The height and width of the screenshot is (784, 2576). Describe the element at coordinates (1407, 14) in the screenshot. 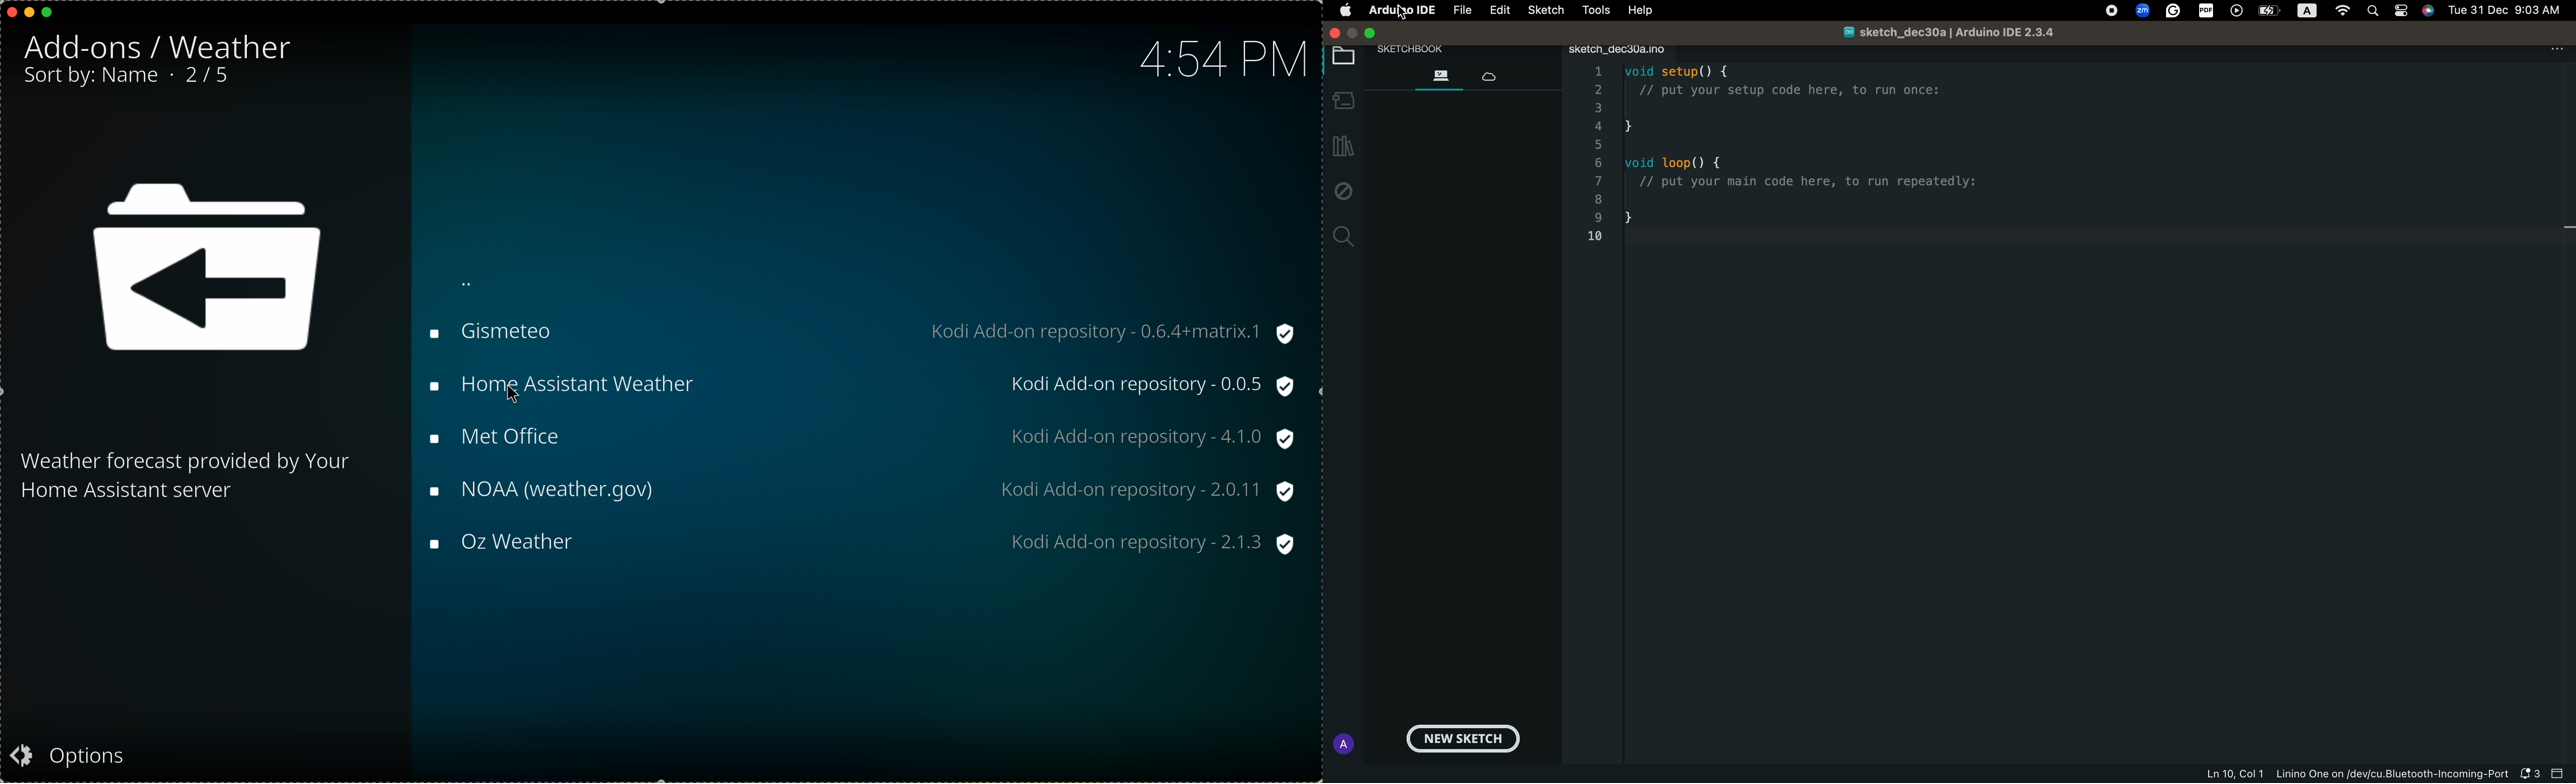

I see `cursor` at that location.